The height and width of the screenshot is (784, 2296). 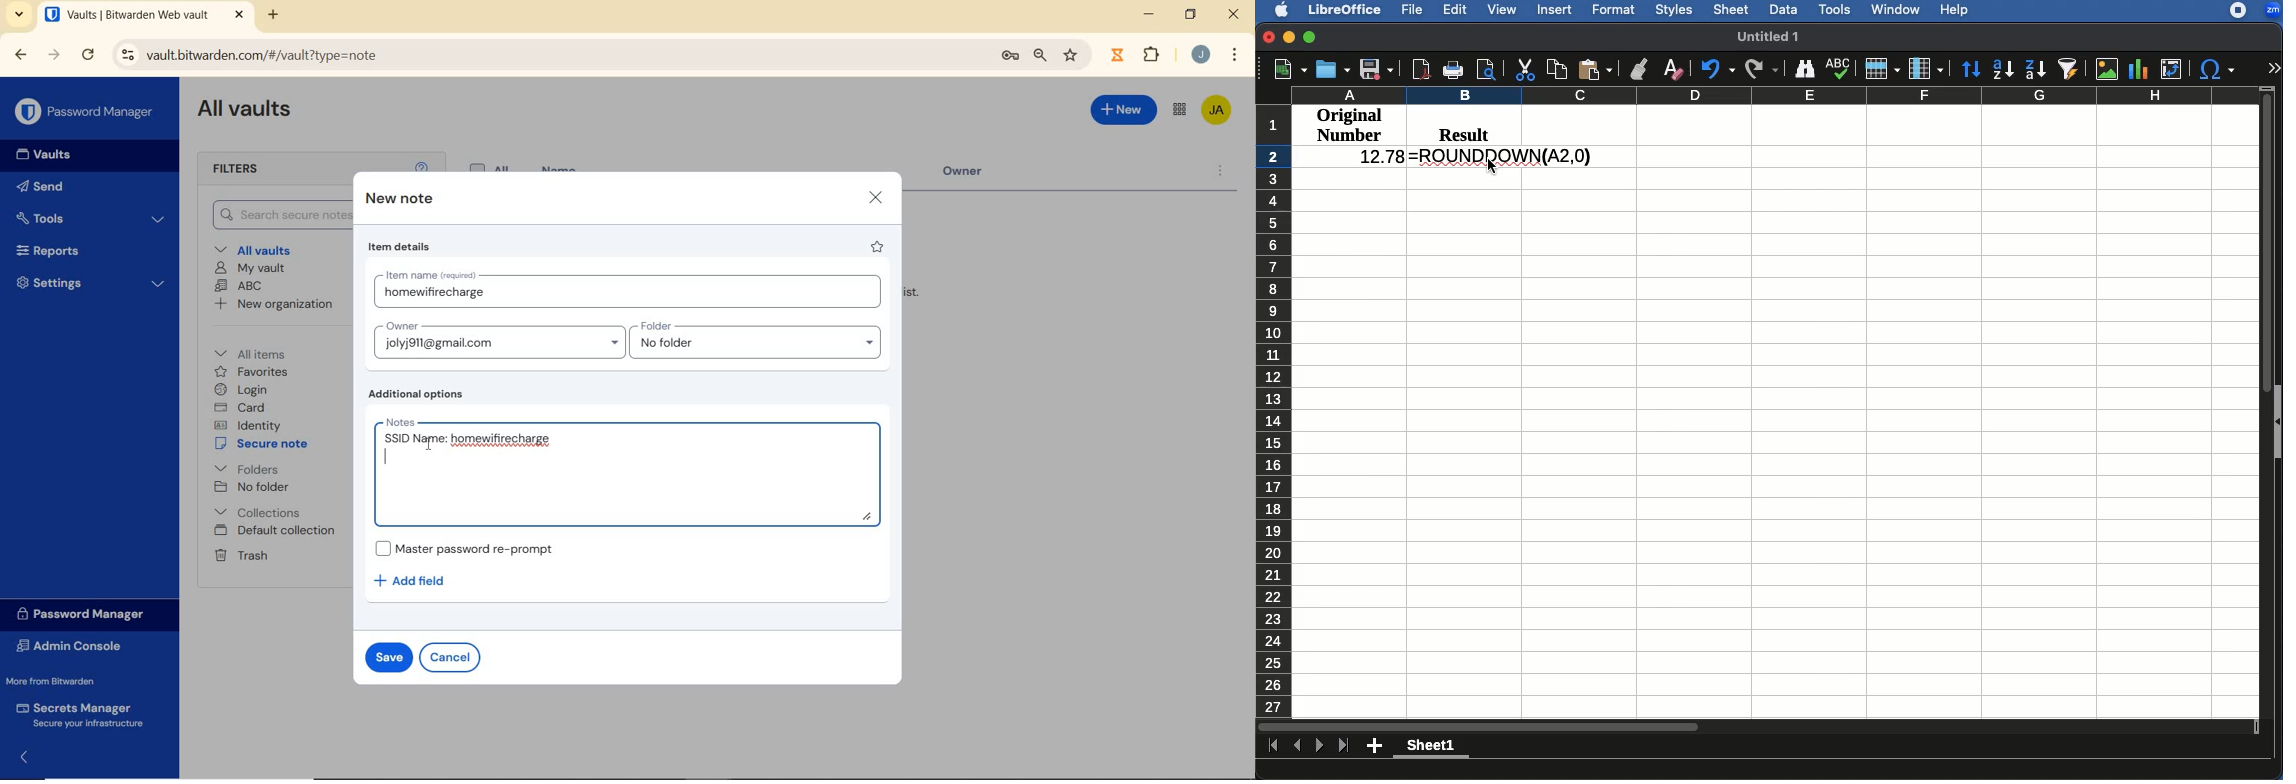 I want to click on first page, so click(x=1274, y=747).